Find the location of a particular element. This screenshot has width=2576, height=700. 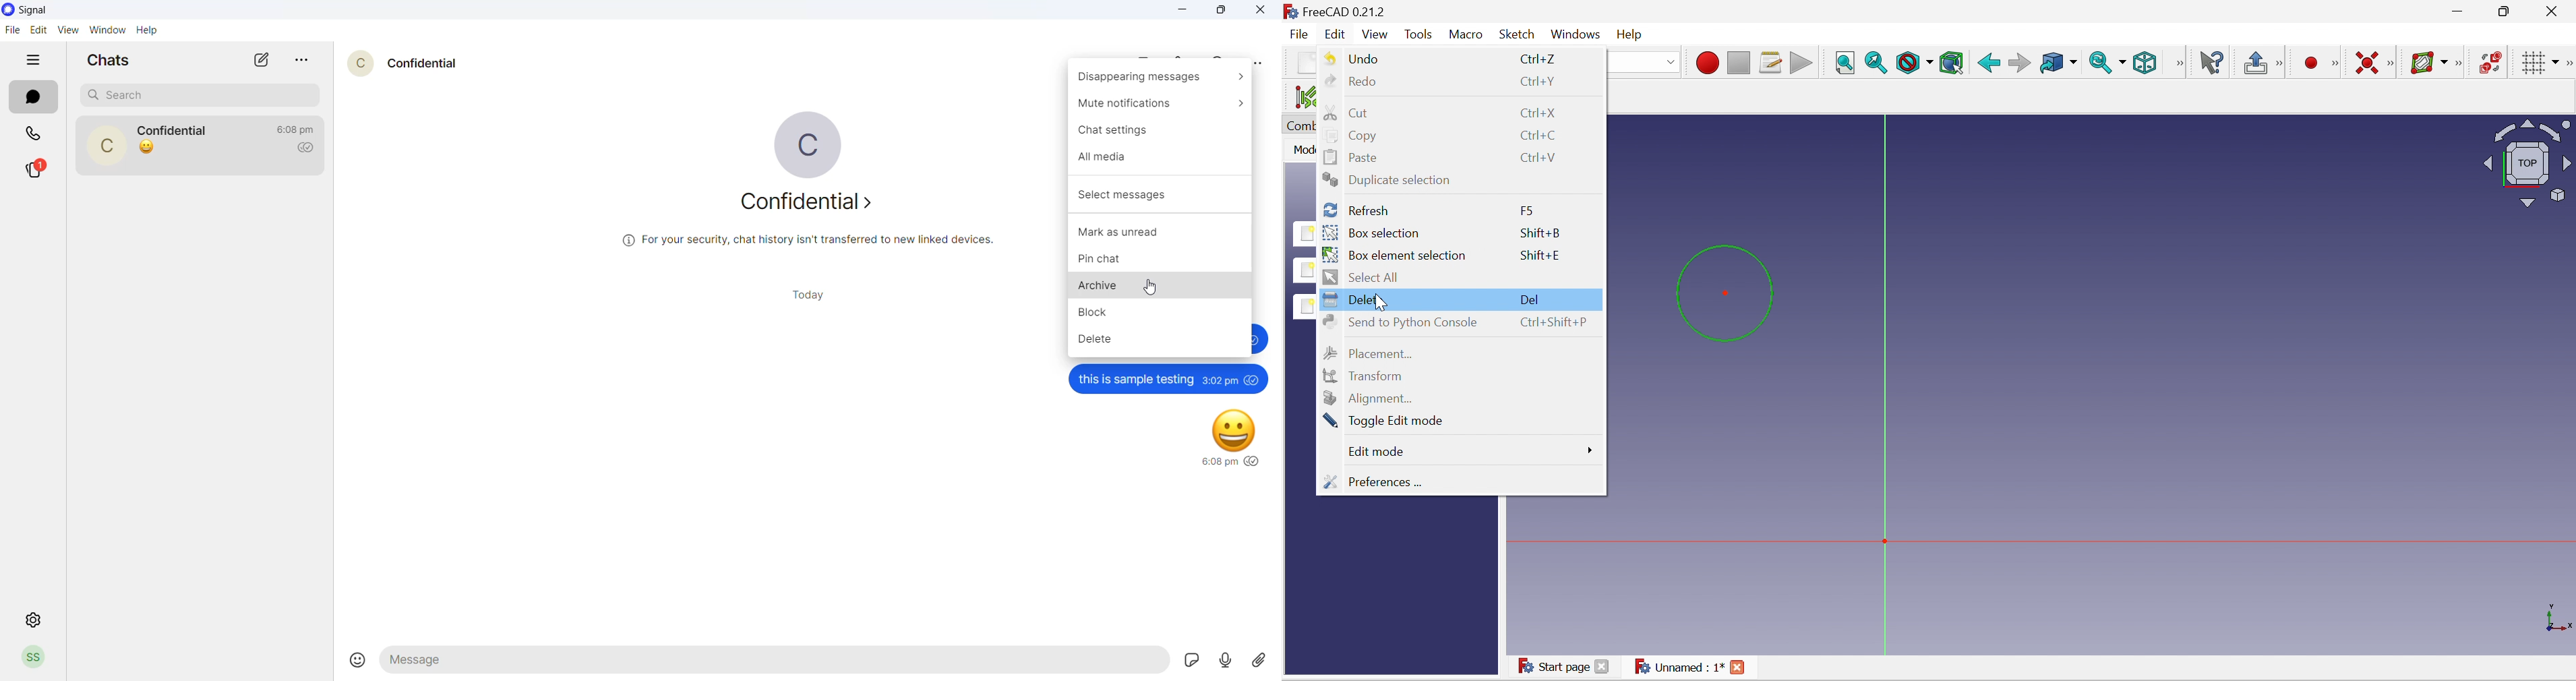

stories is located at coordinates (37, 168).